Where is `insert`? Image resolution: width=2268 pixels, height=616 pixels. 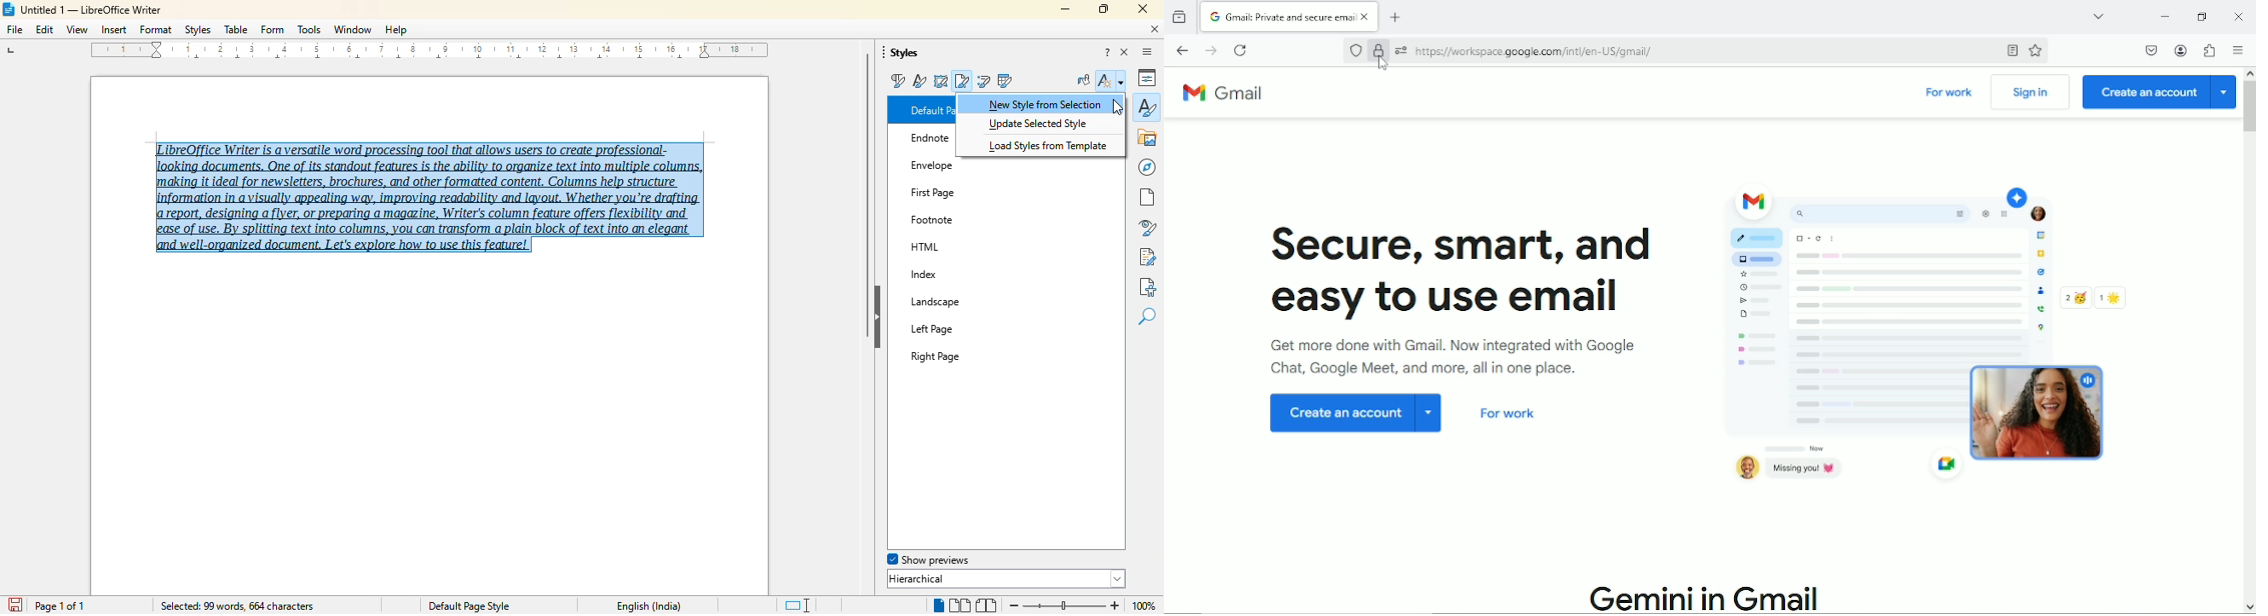
insert is located at coordinates (113, 30).